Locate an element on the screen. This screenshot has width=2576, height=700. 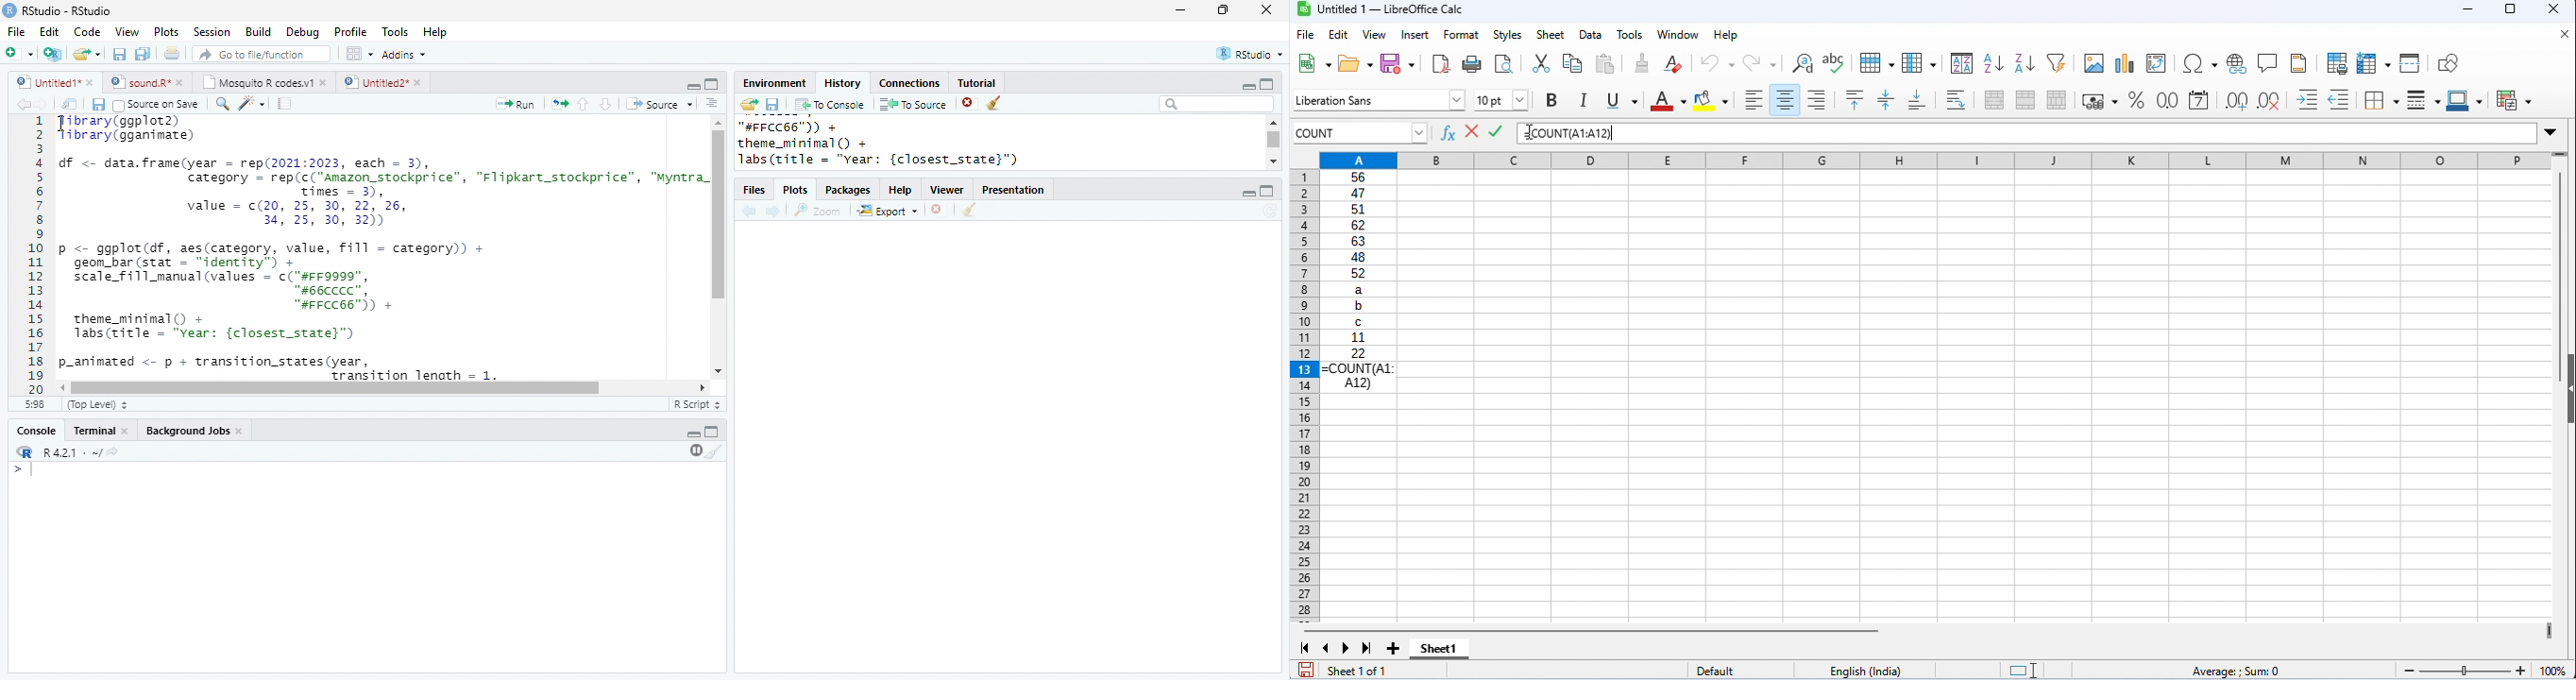
56 is located at coordinates (1359, 177).